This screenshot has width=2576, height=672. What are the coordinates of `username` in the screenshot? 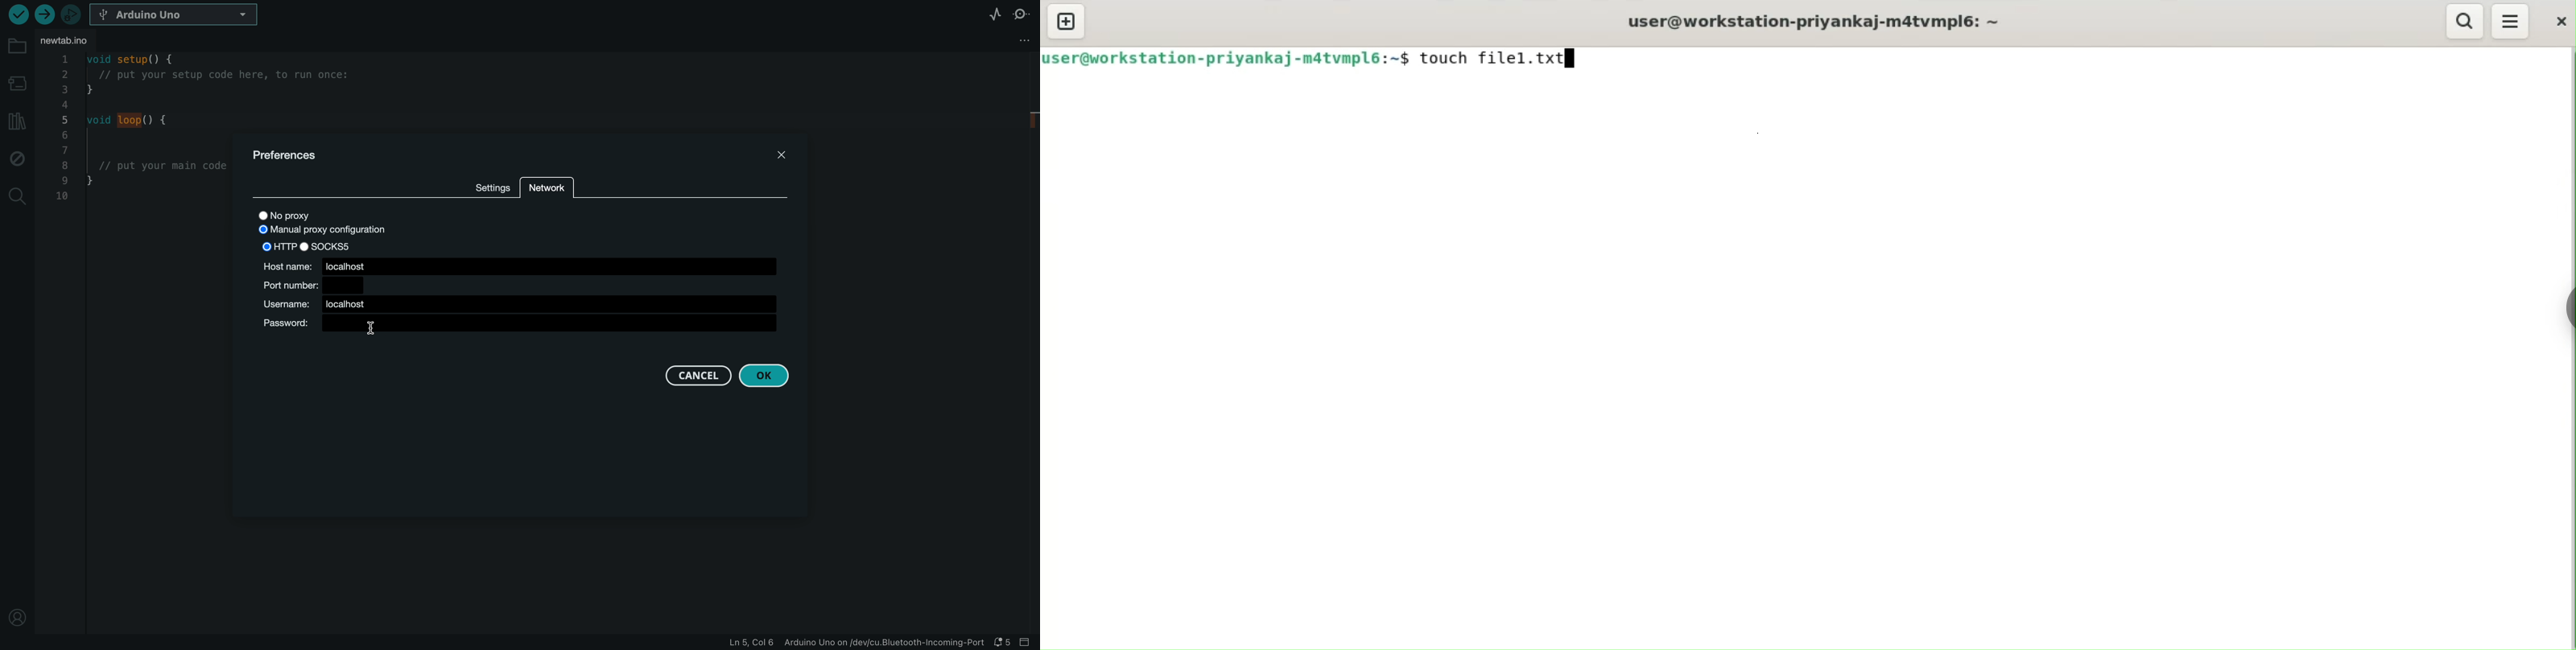 It's located at (516, 304).